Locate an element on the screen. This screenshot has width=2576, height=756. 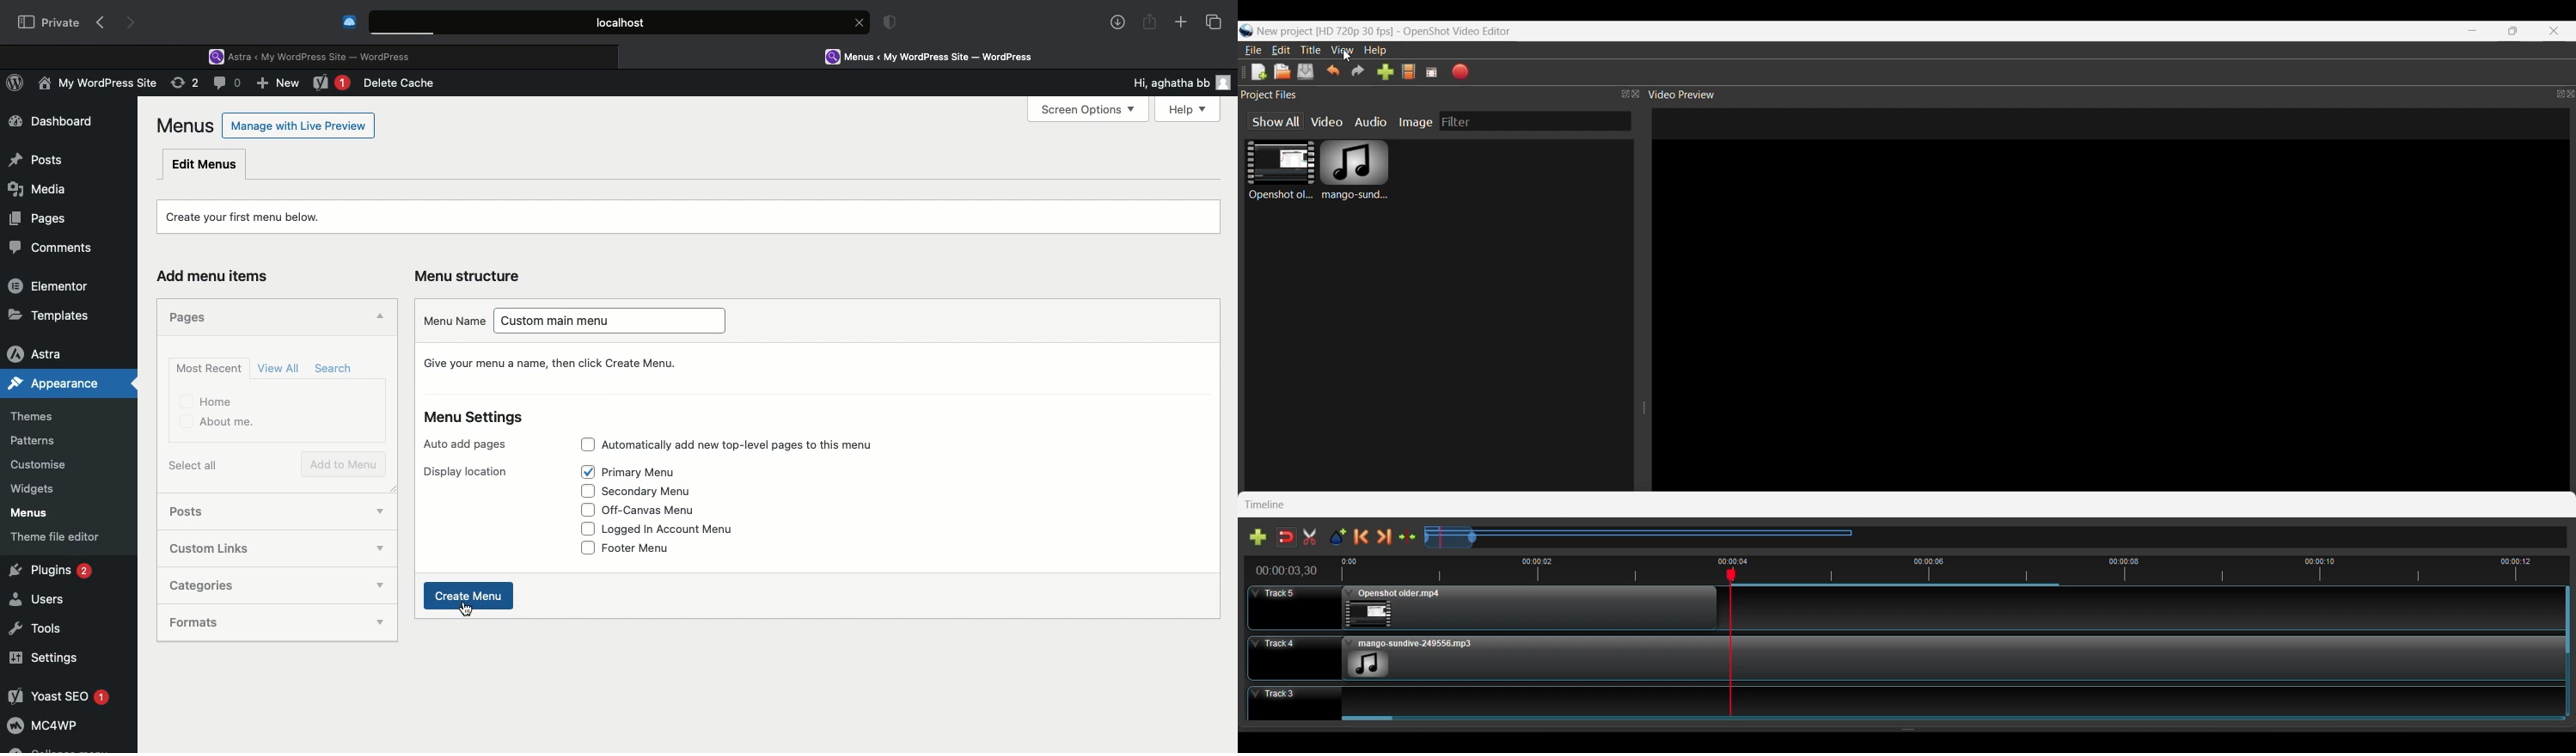
Logo is located at coordinates (1376, 30).